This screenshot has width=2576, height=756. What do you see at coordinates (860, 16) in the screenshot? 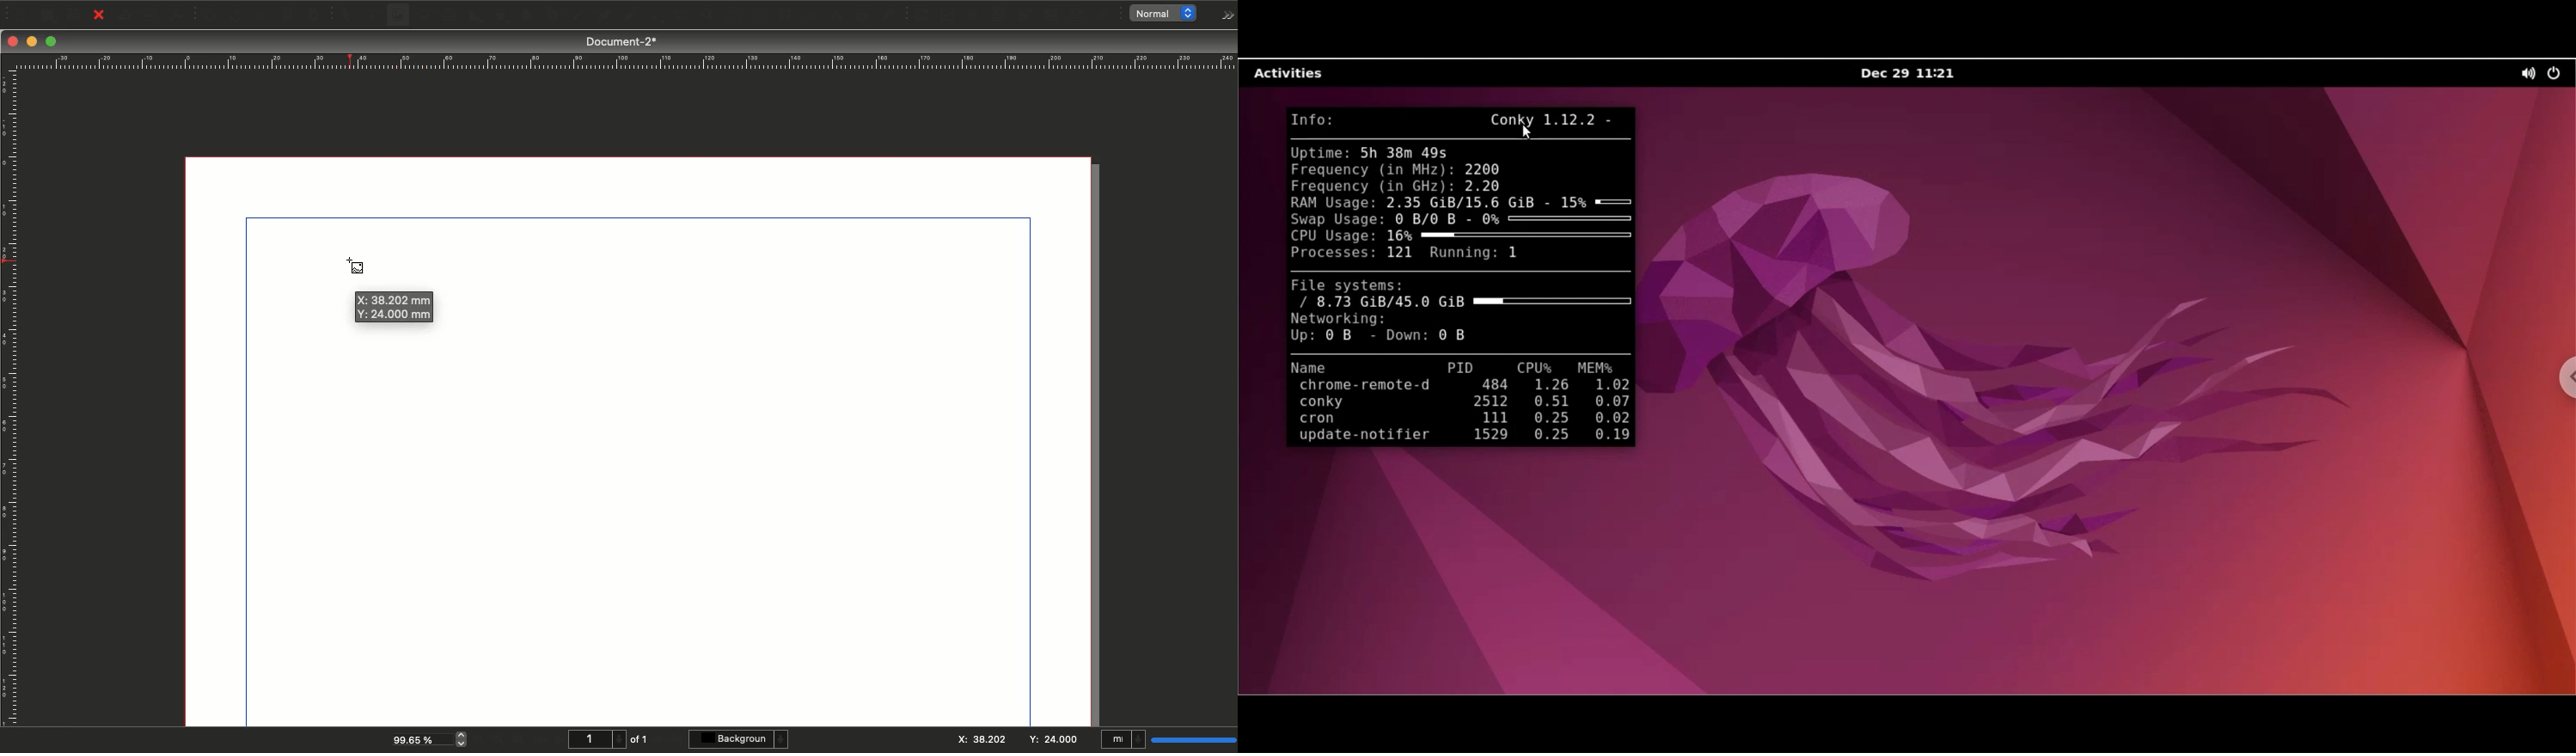
I see `Copy item properties` at bounding box center [860, 16].